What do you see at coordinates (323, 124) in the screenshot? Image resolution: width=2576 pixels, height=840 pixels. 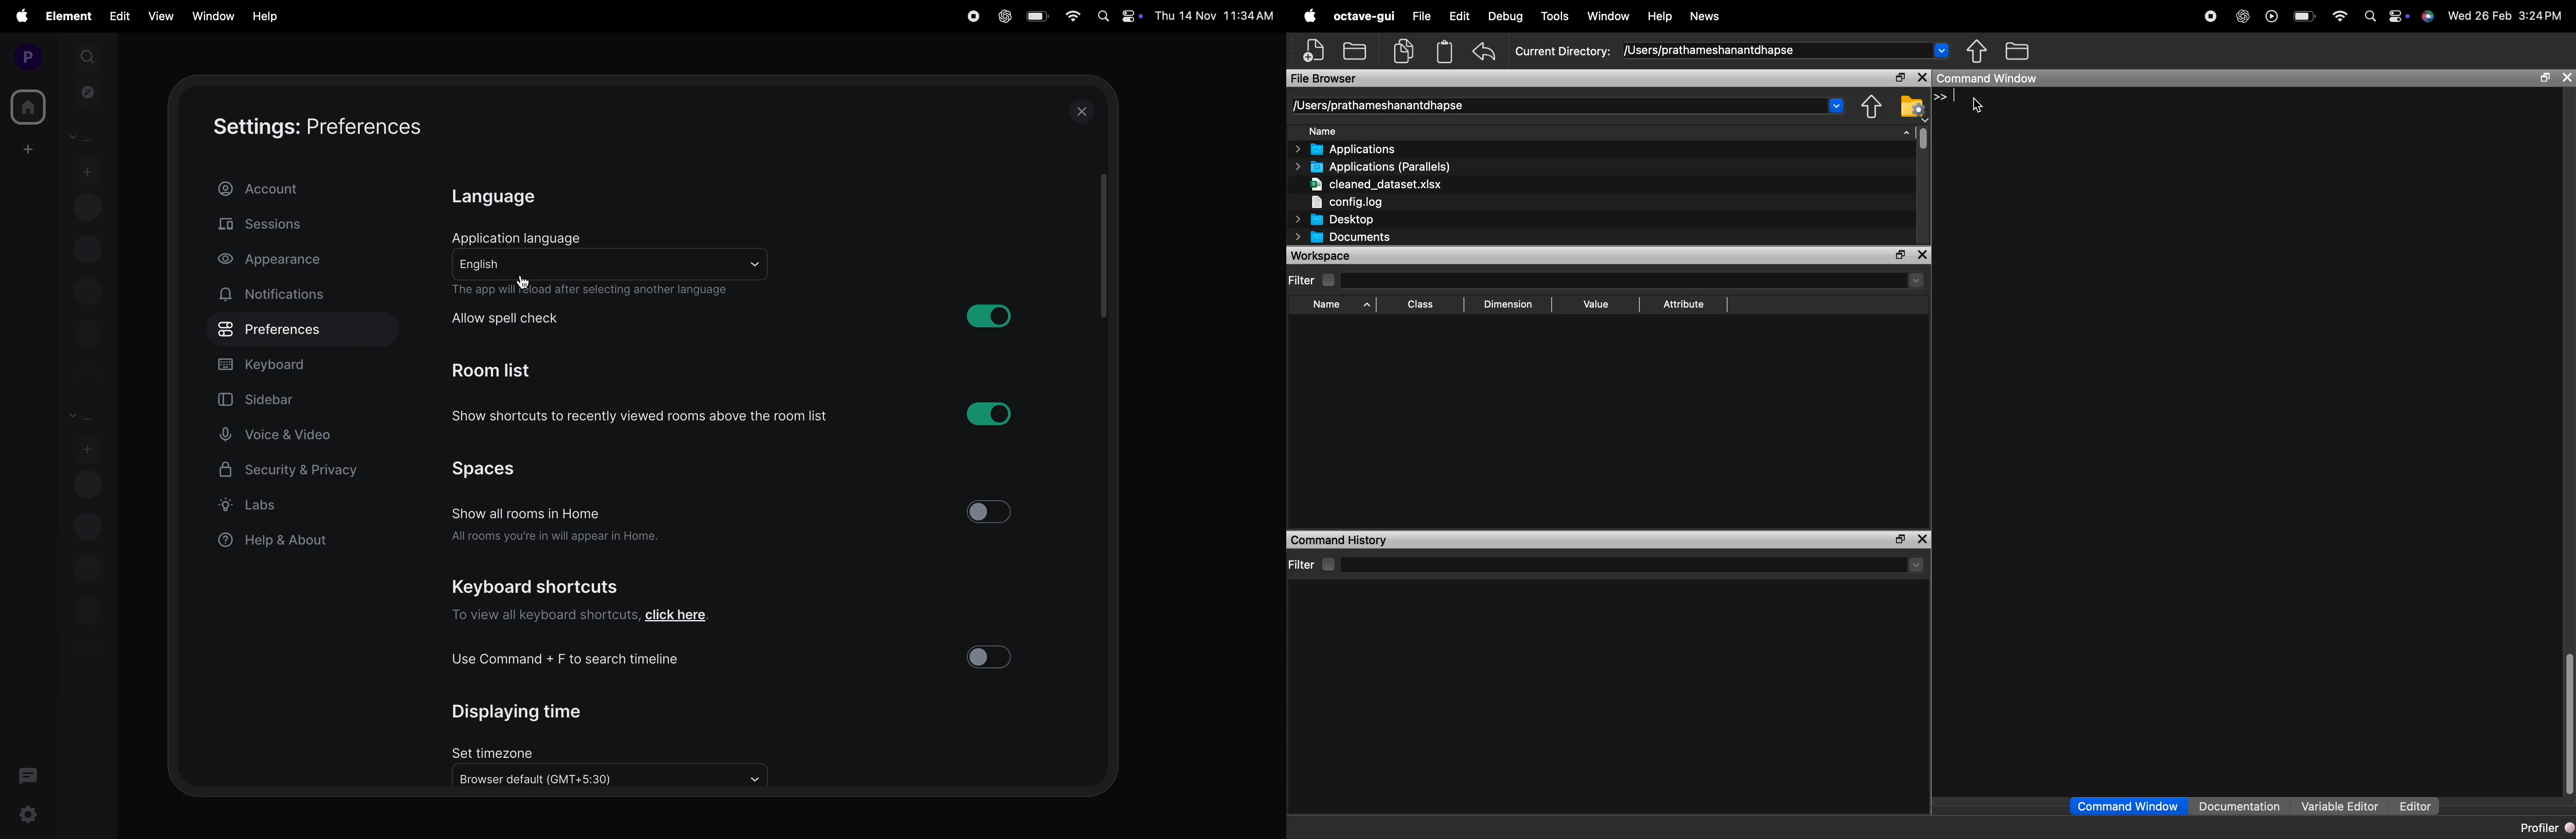 I see `settings:preferences` at bounding box center [323, 124].